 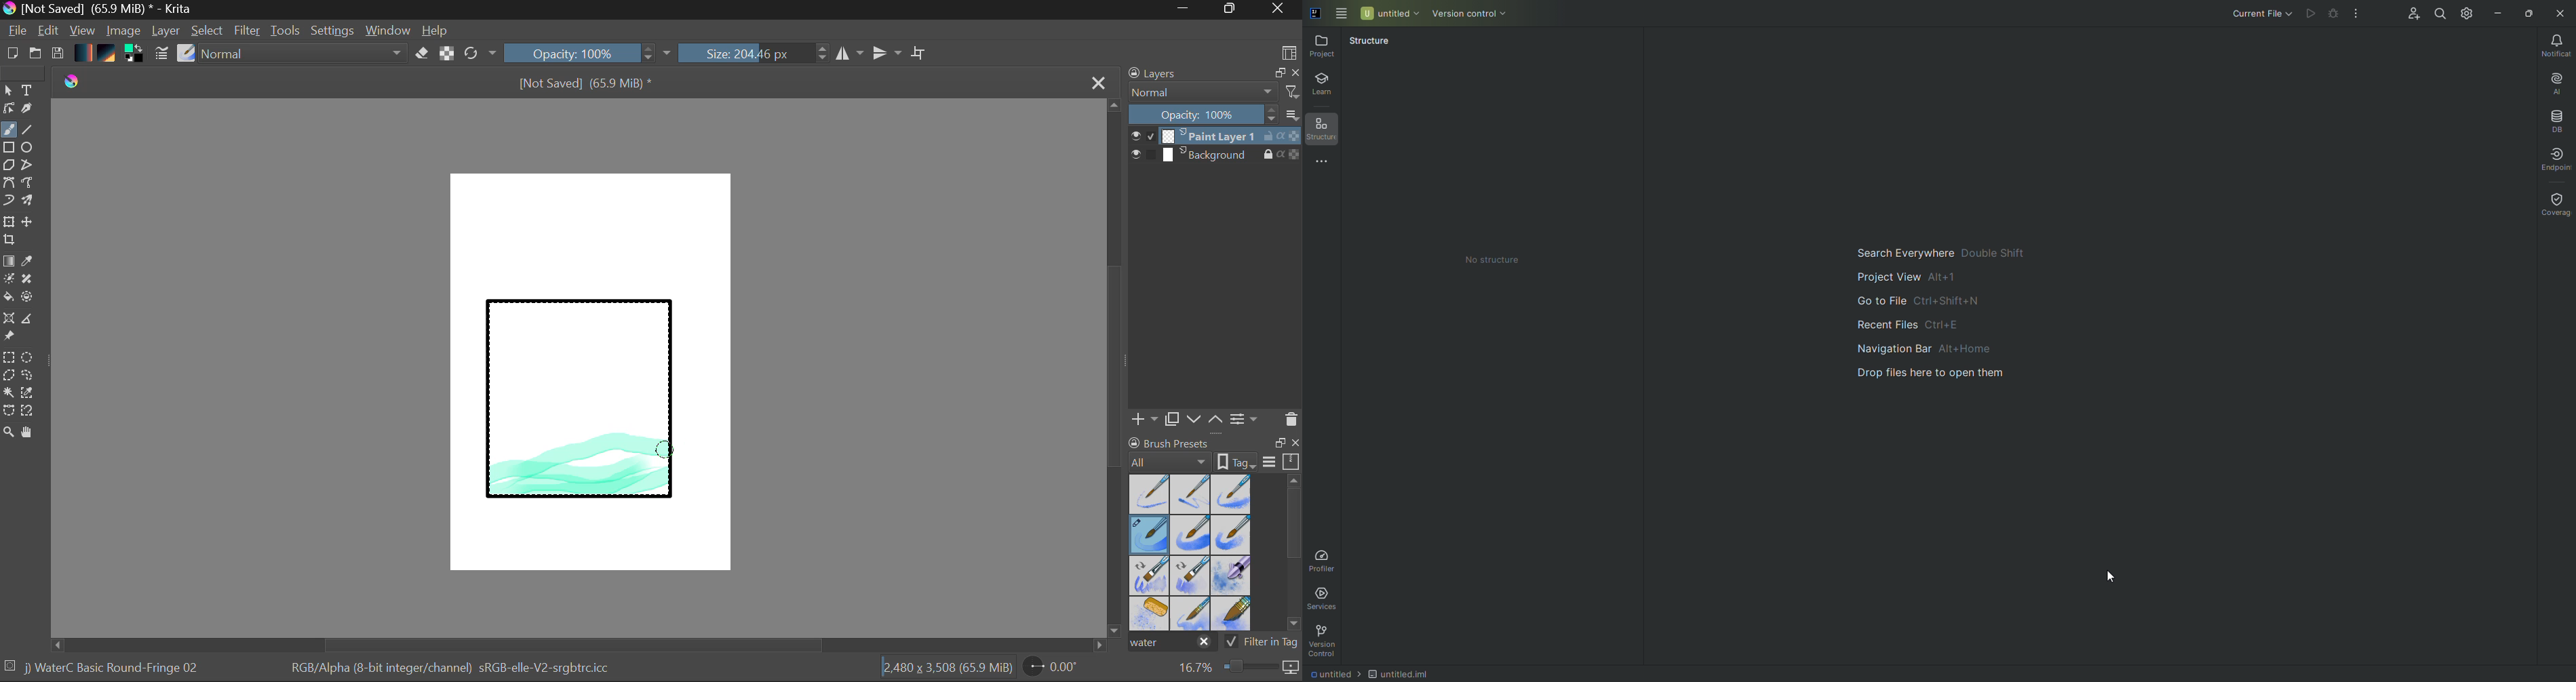 I want to click on MOUSE_DOWN Stroke 5, so click(x=664, y=449).